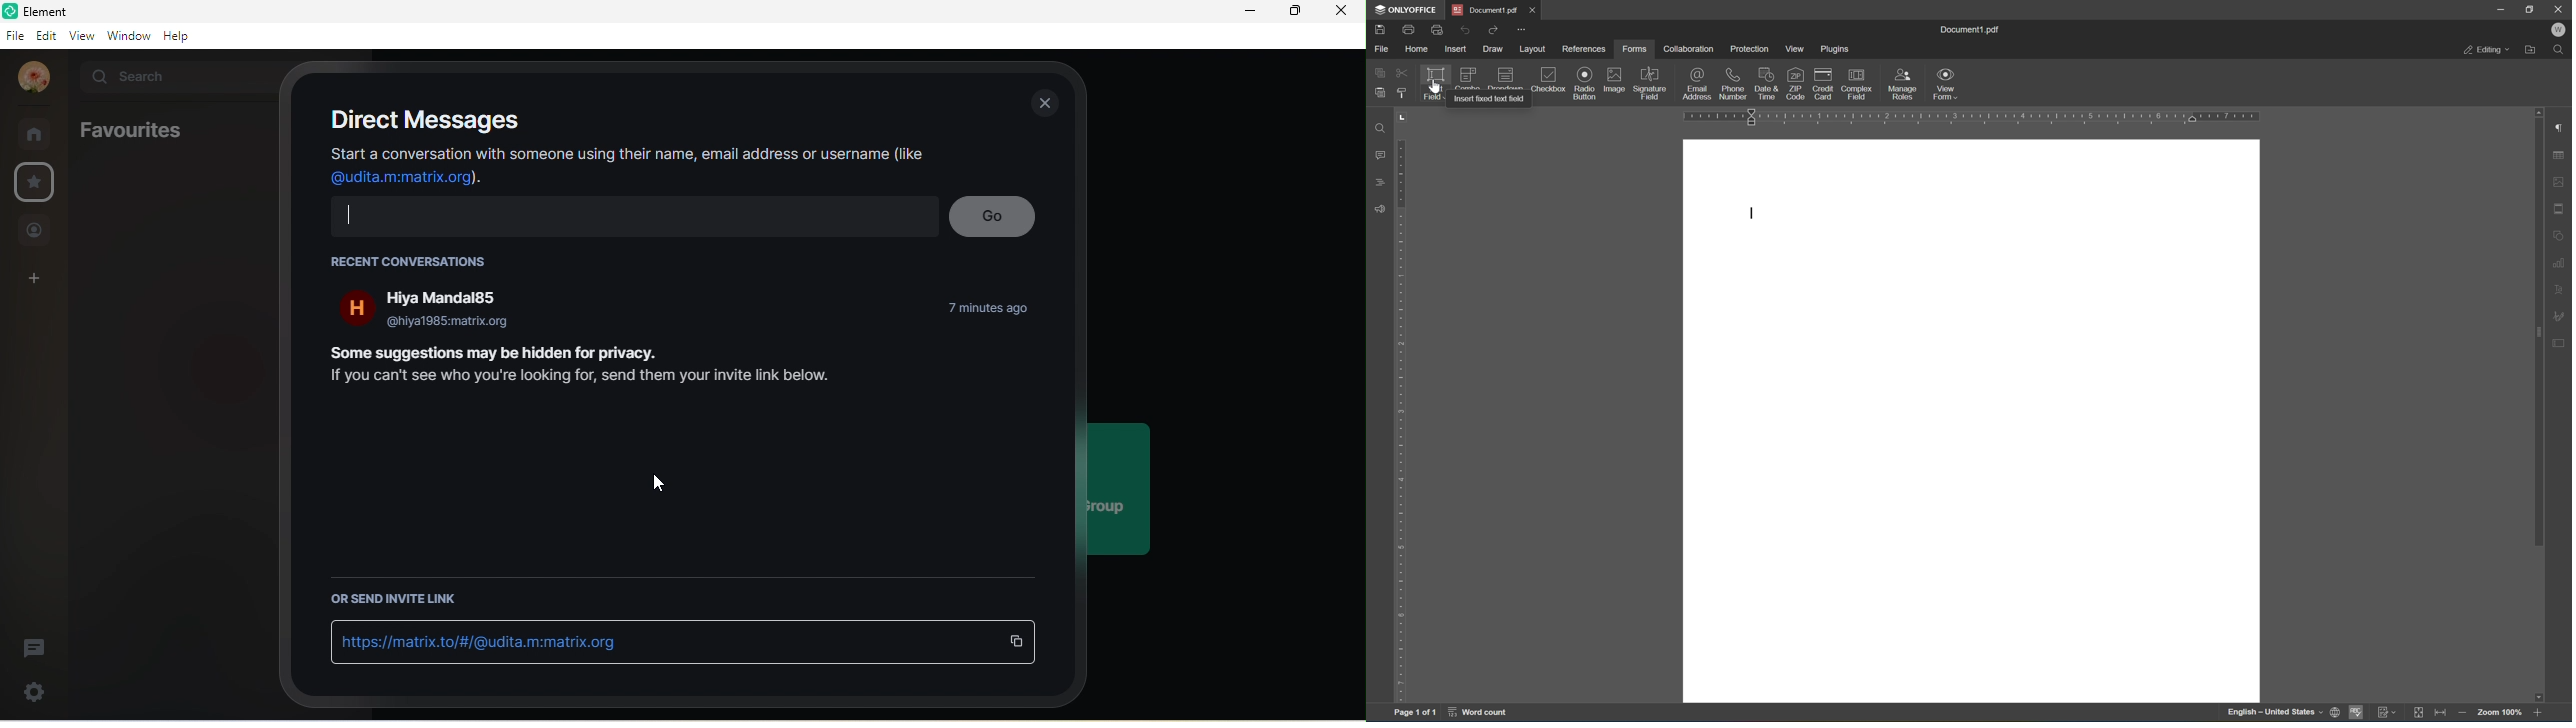 Image resolution: width=2576 pixels, height=728 pixels. I want to click on copy, so click(1017, 642).